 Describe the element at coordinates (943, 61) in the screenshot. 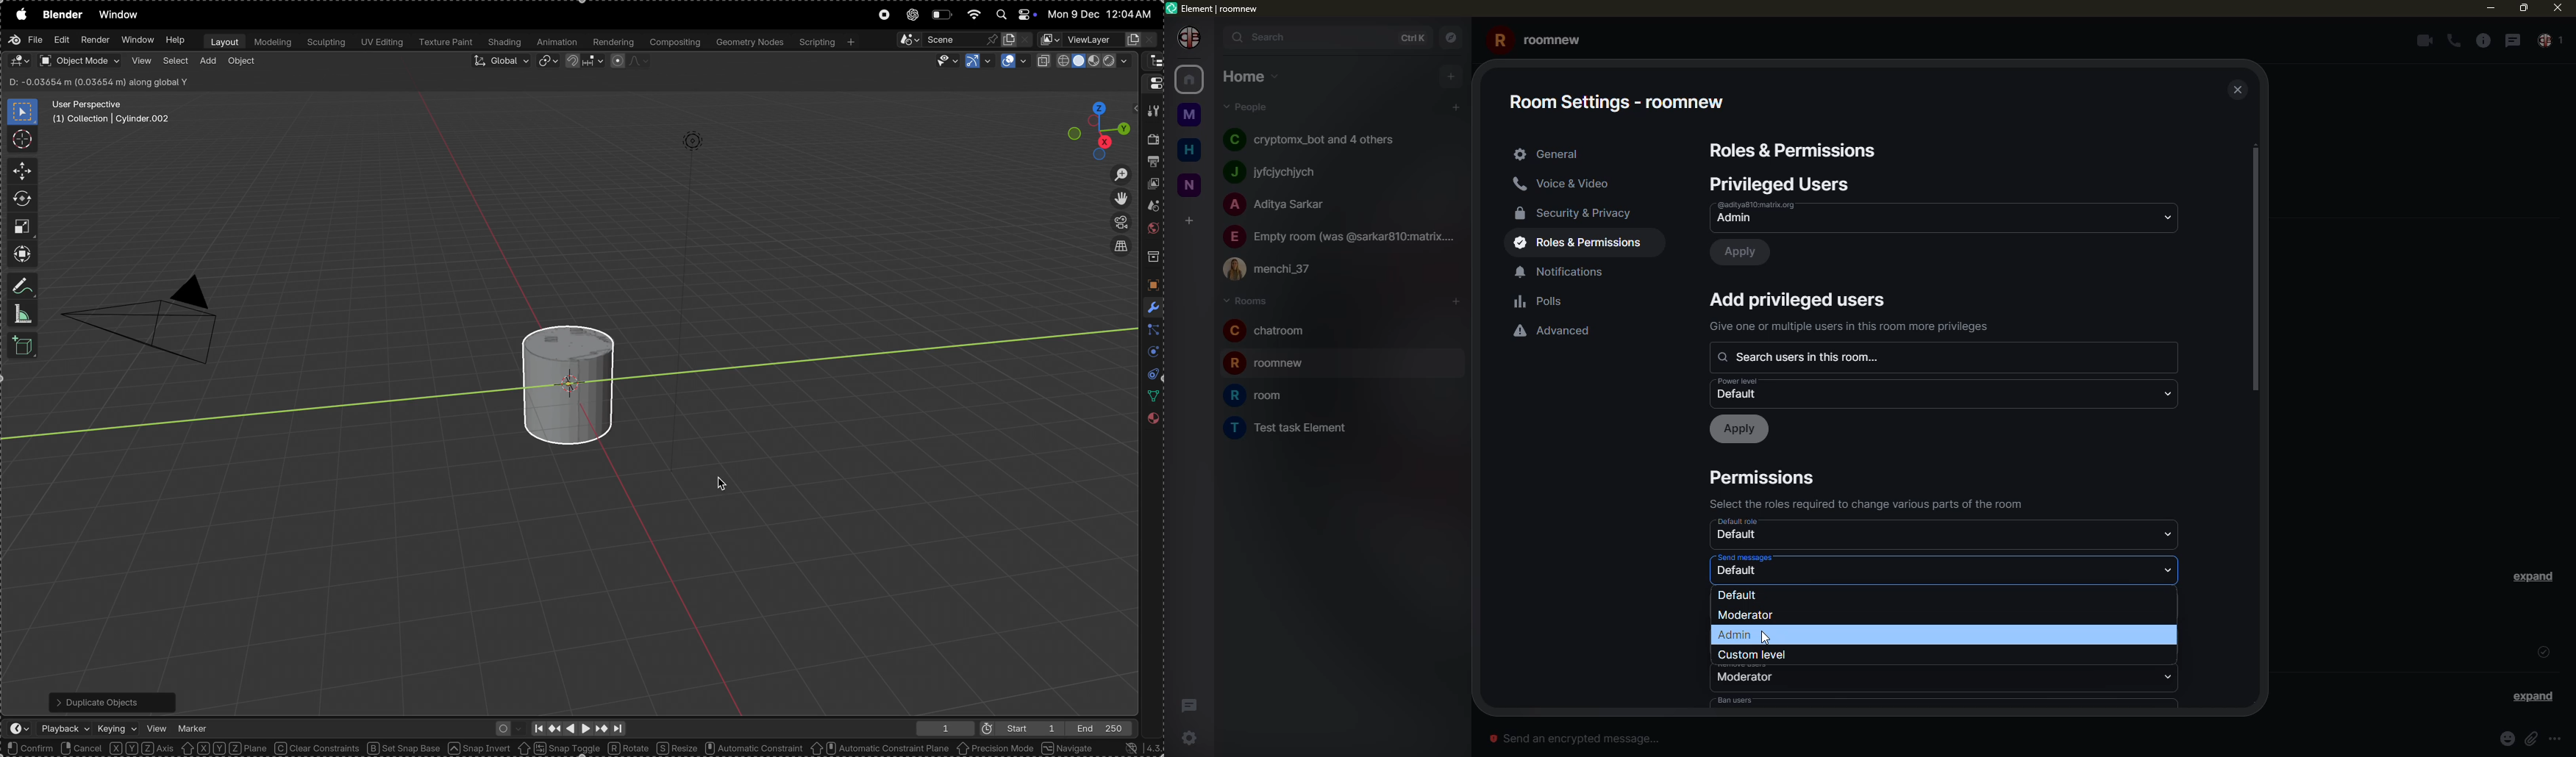

I see `visibility` at that location.